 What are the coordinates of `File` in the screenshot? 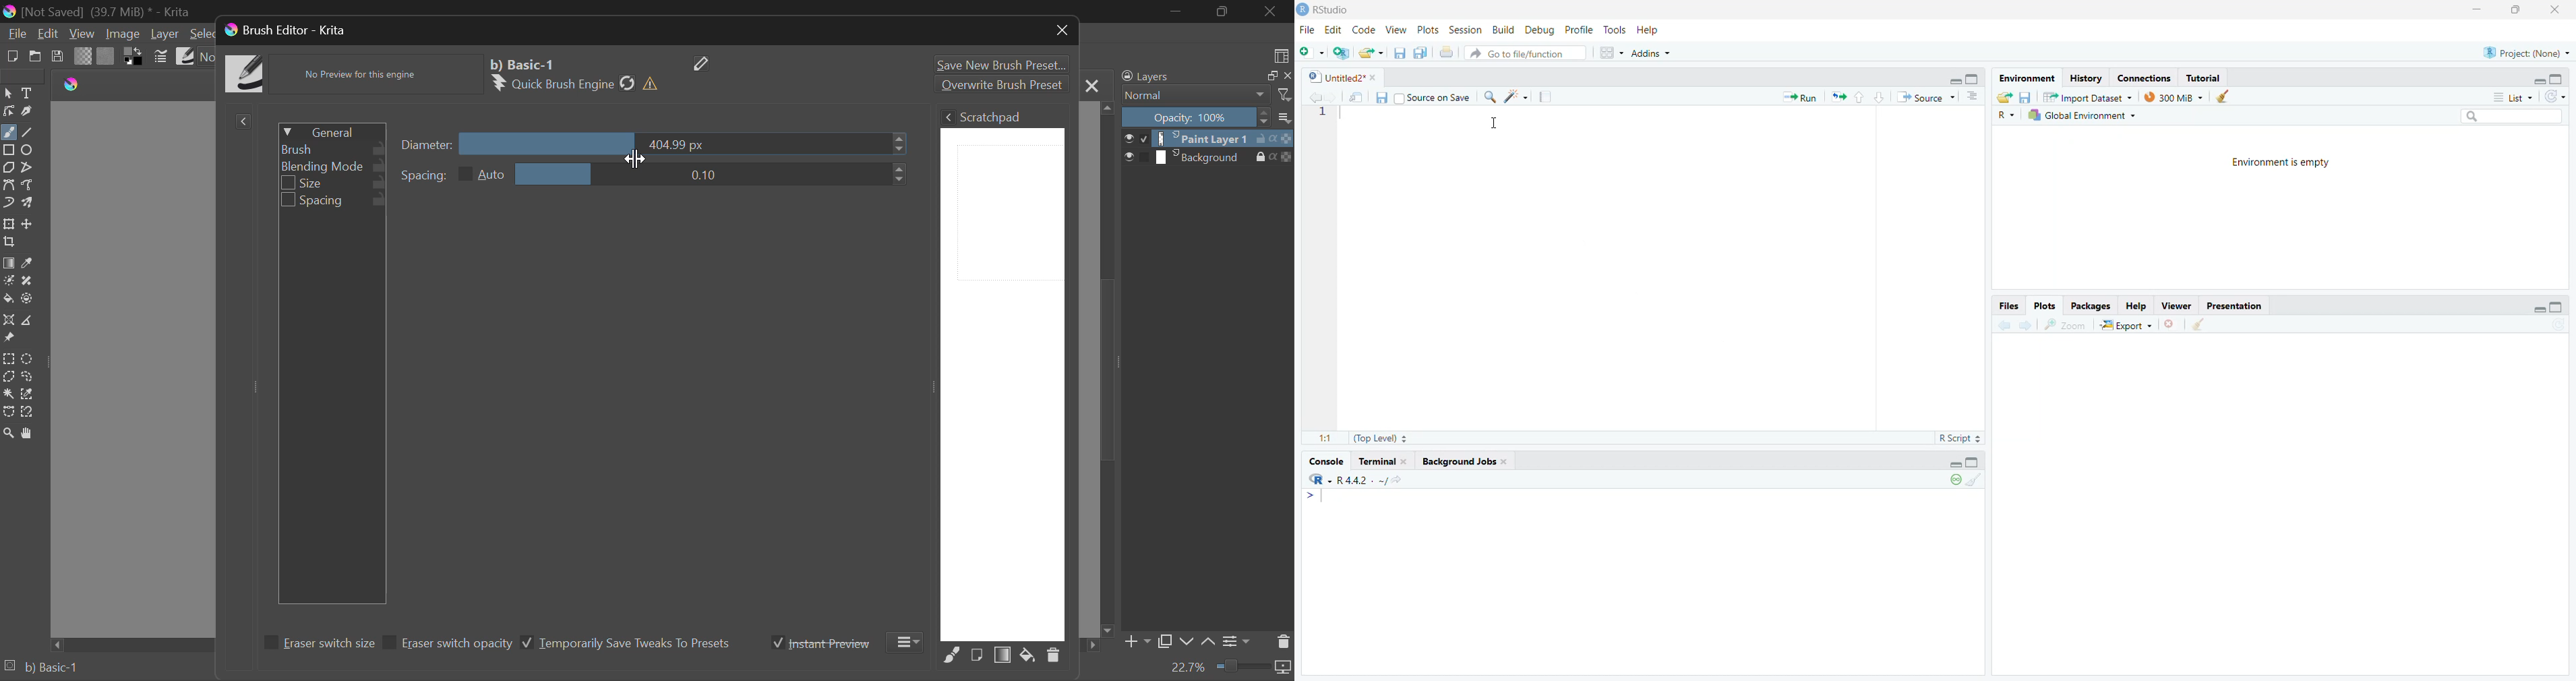 It's located at (16, 34).